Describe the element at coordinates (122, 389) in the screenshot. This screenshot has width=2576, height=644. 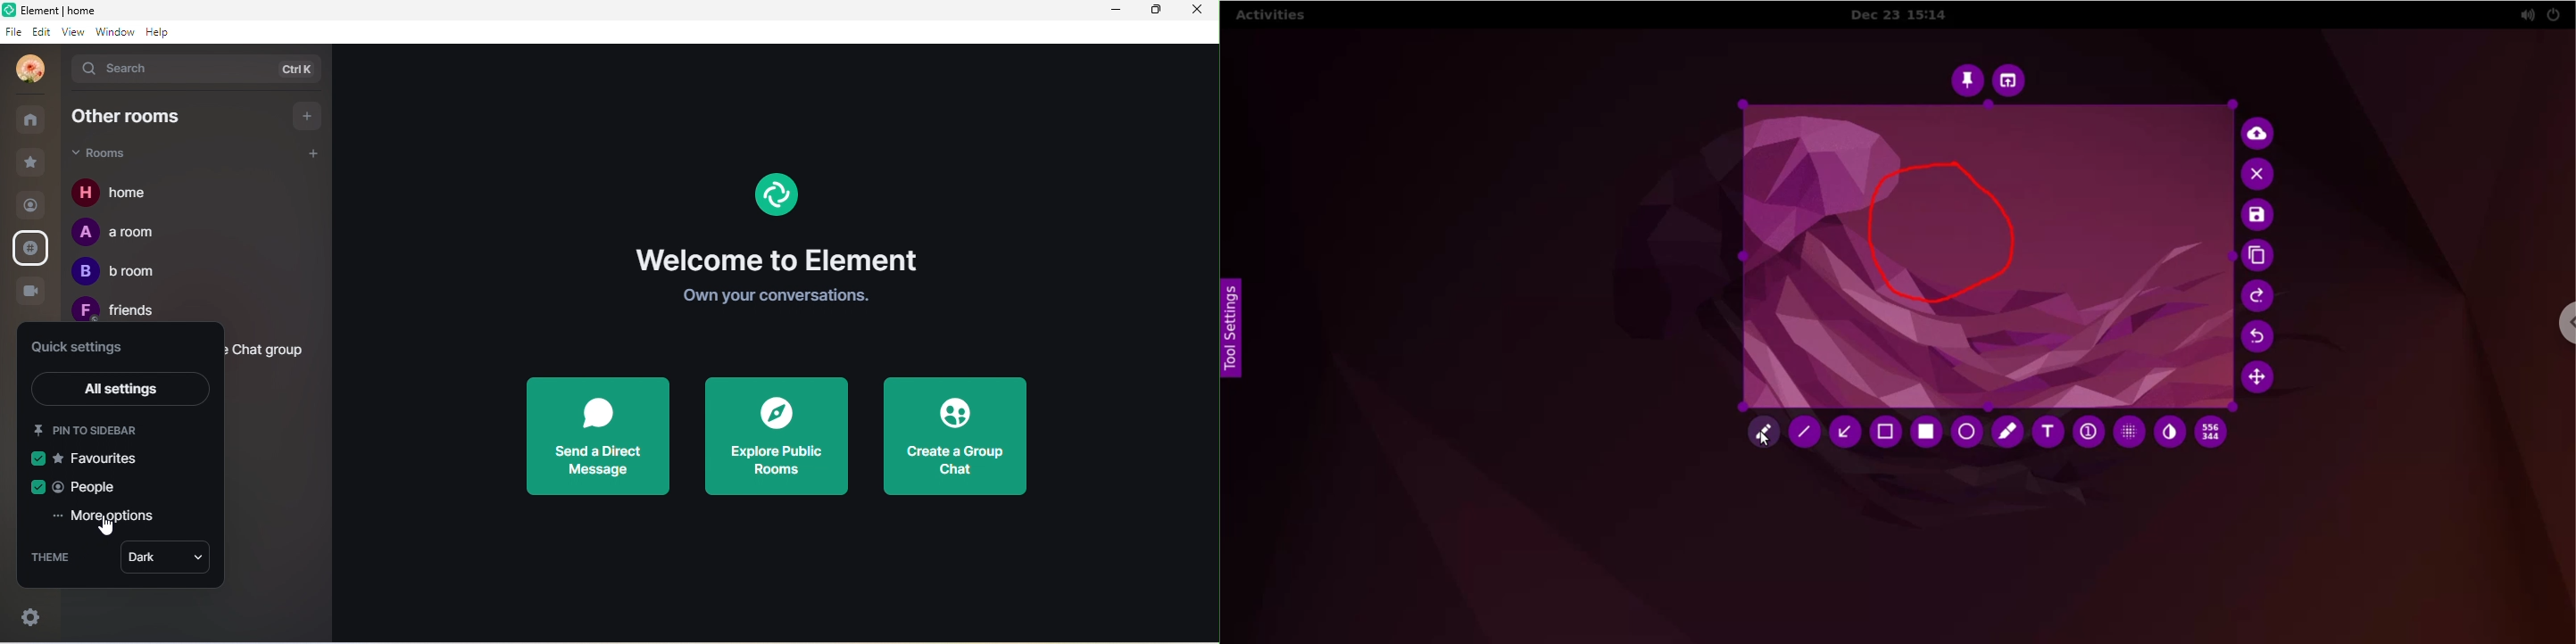
I see `all setting` at that location.